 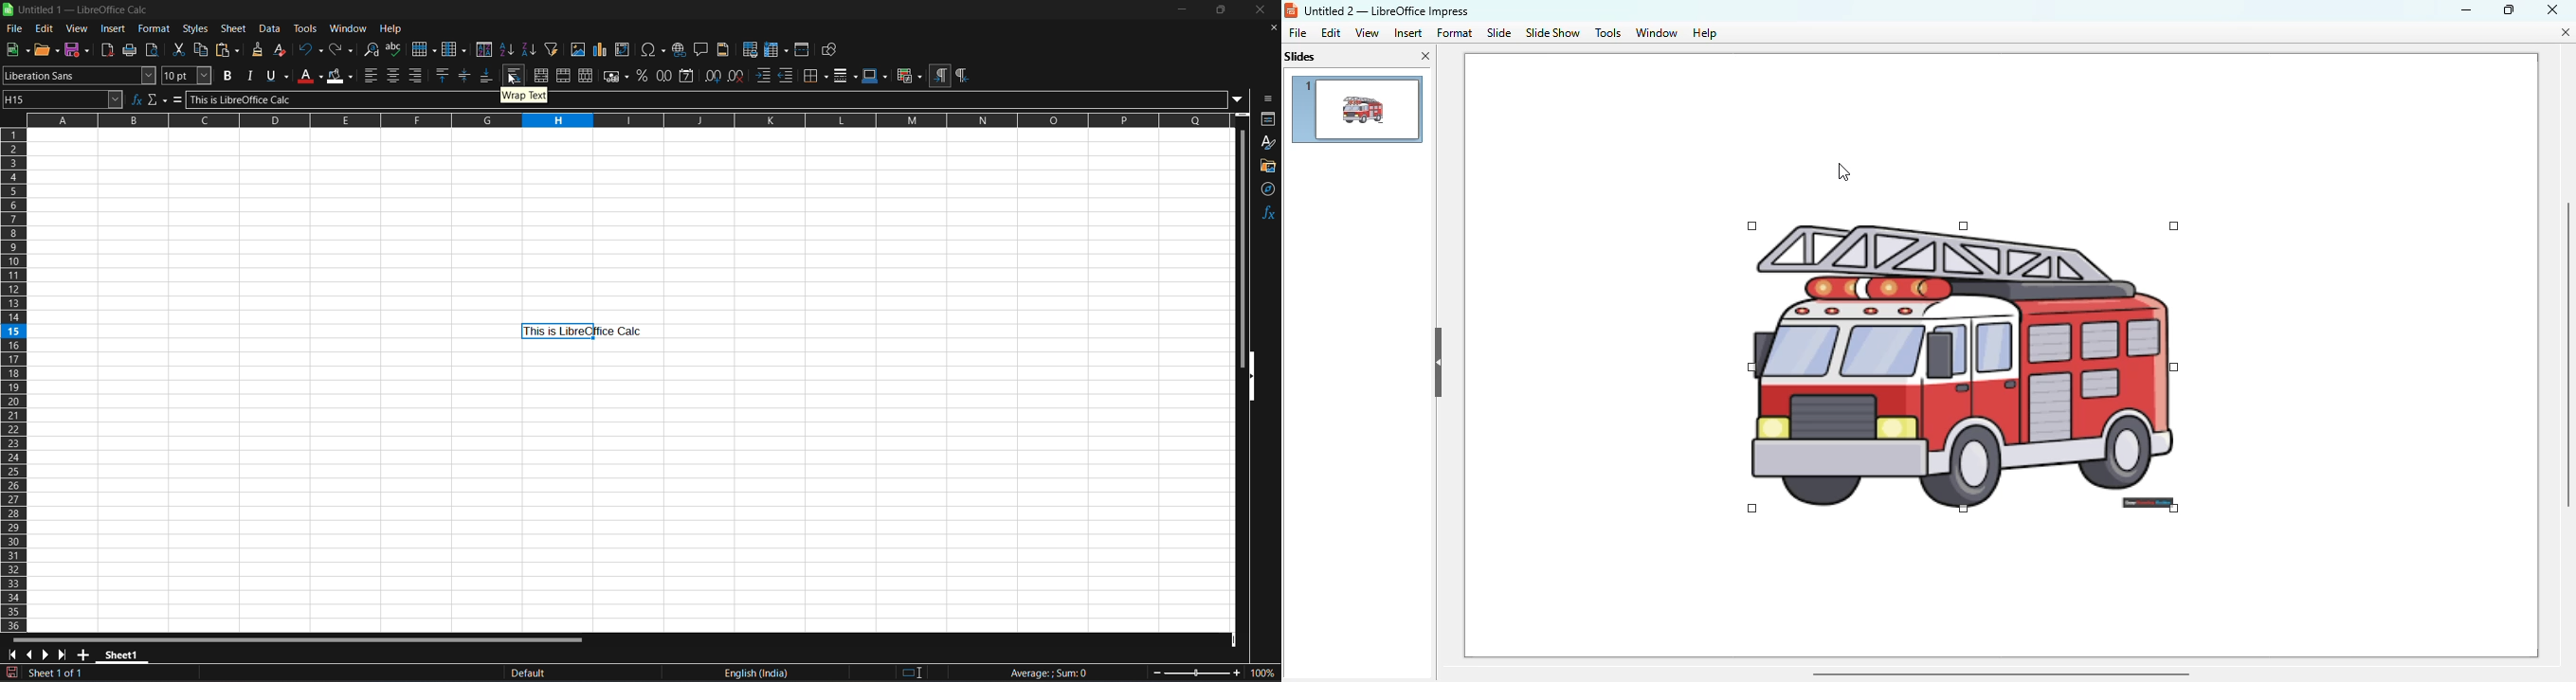 I want to click on border styles, so click(x=845, y=75).